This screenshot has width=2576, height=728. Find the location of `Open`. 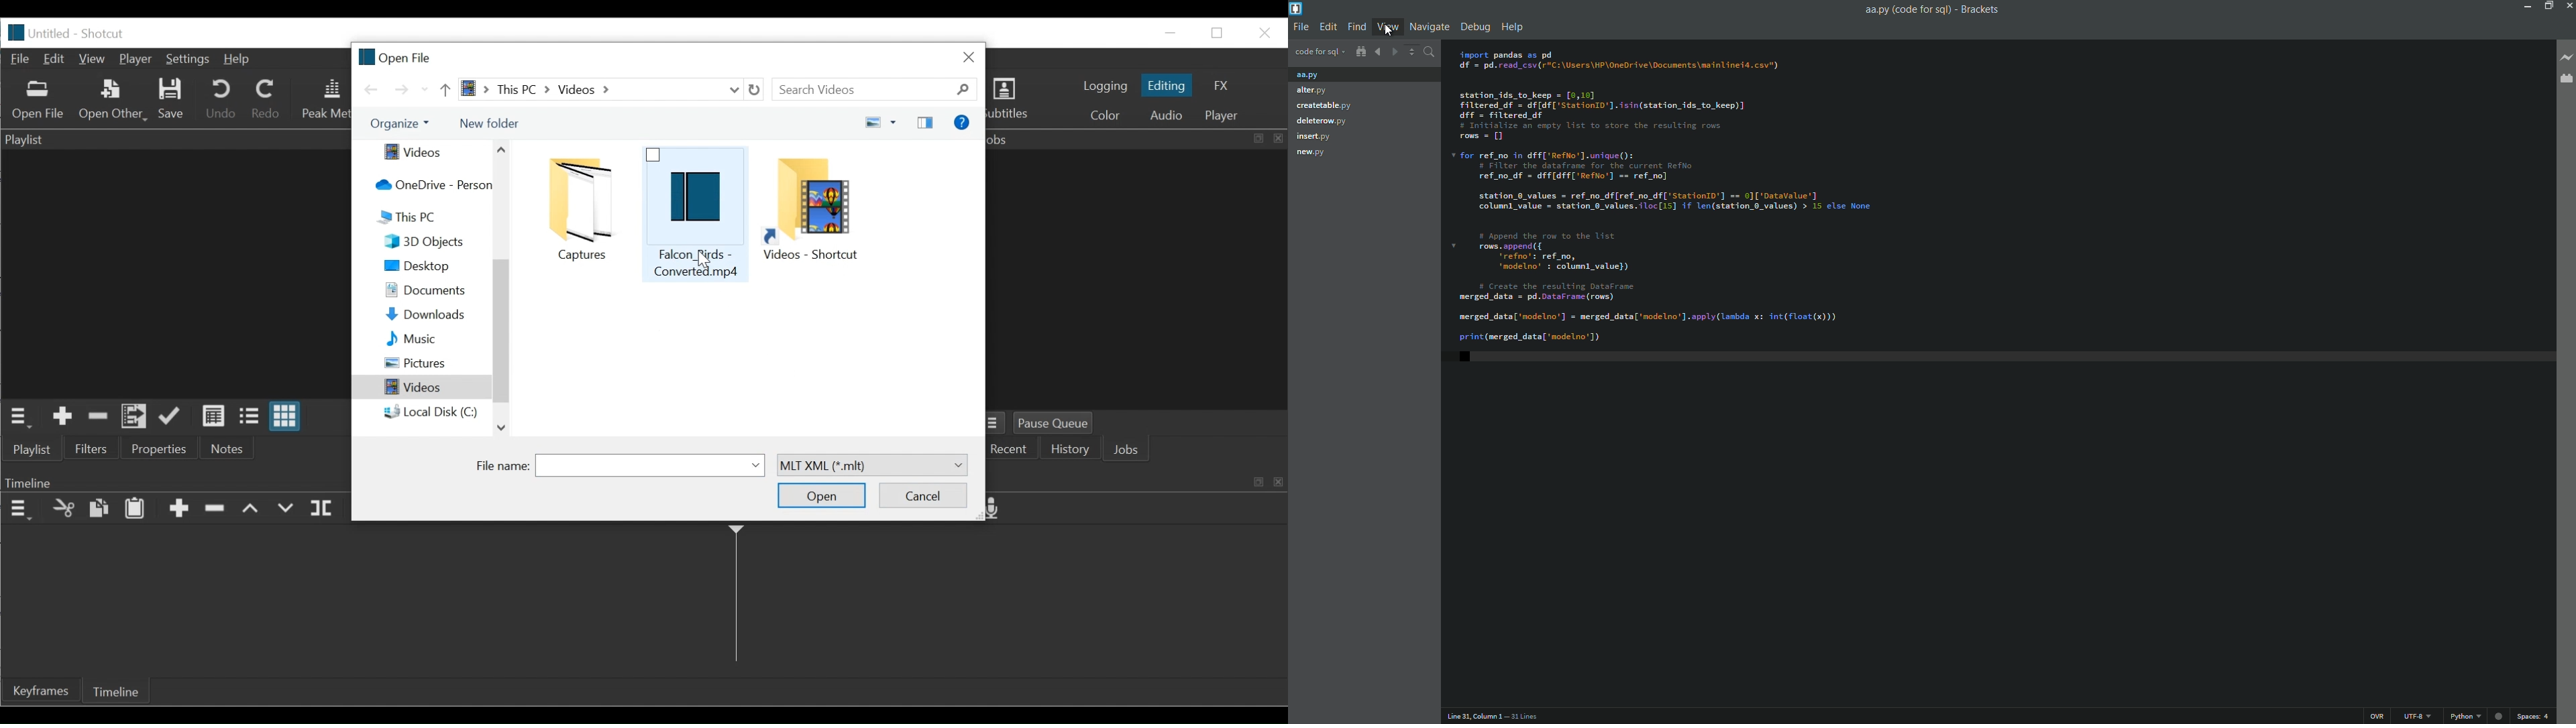

Open is located at coordinates (822, 495).